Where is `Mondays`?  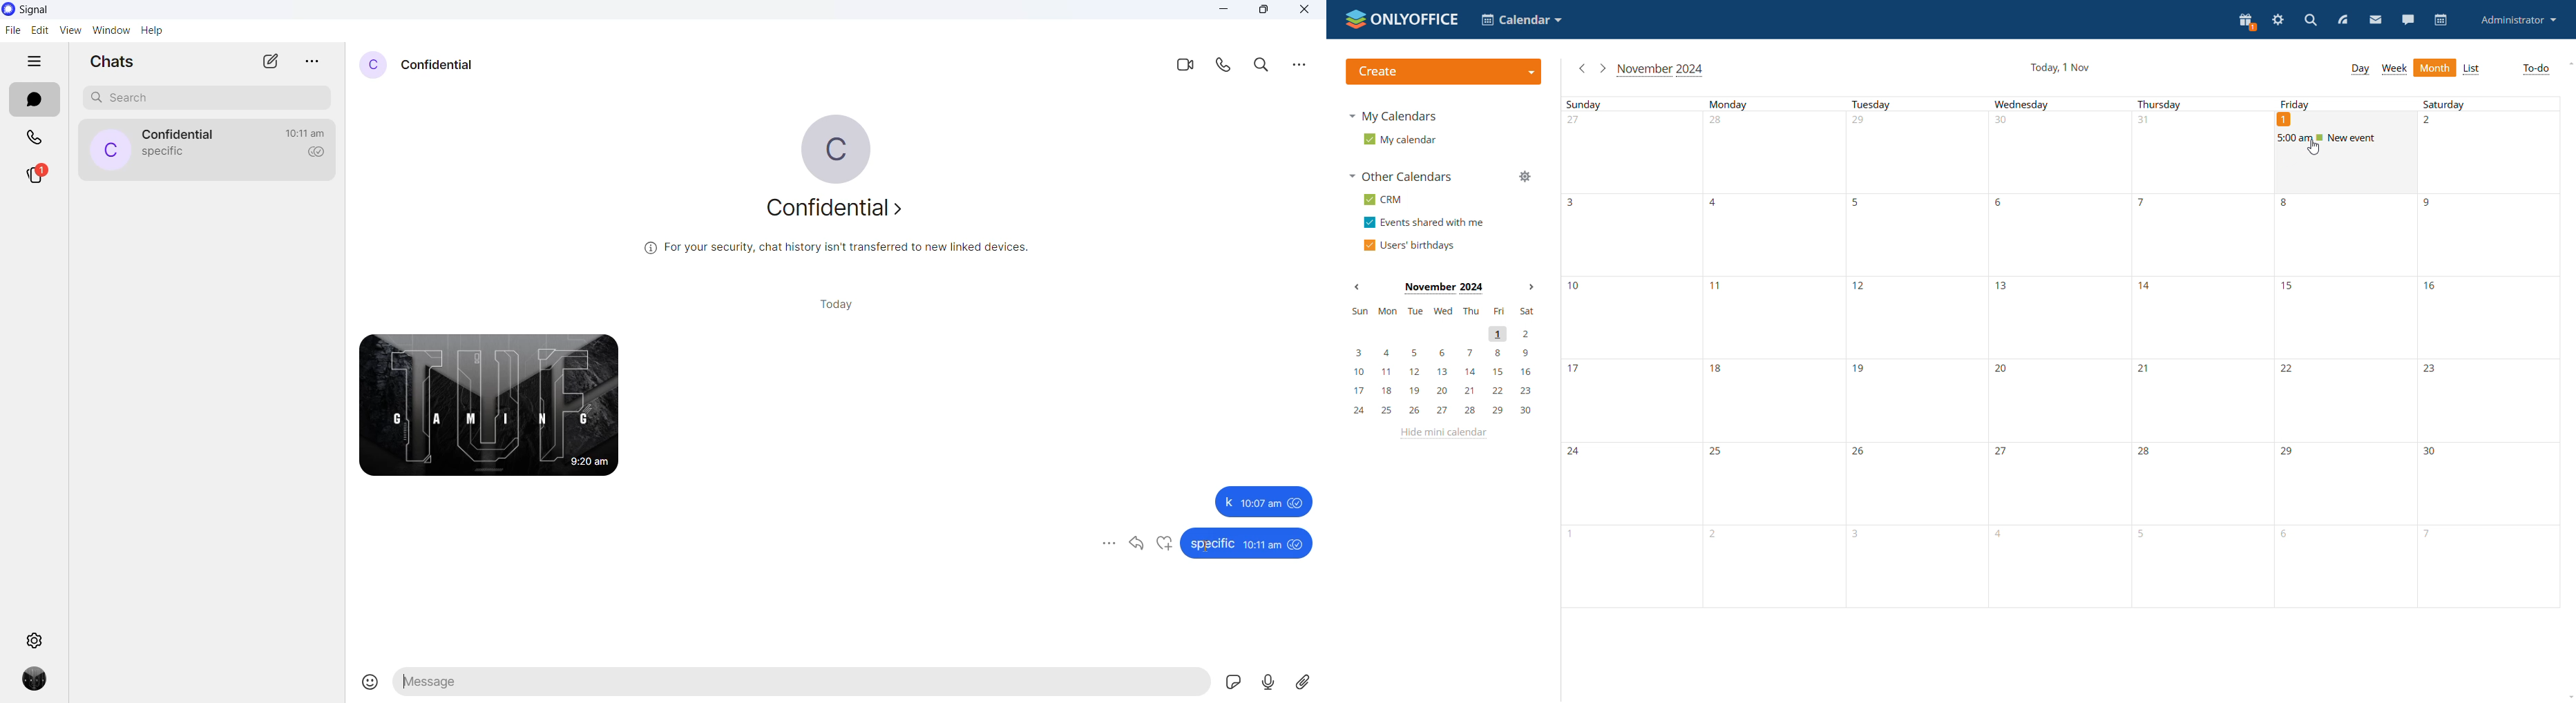
Mondays is located at coordinates (1775, 353).